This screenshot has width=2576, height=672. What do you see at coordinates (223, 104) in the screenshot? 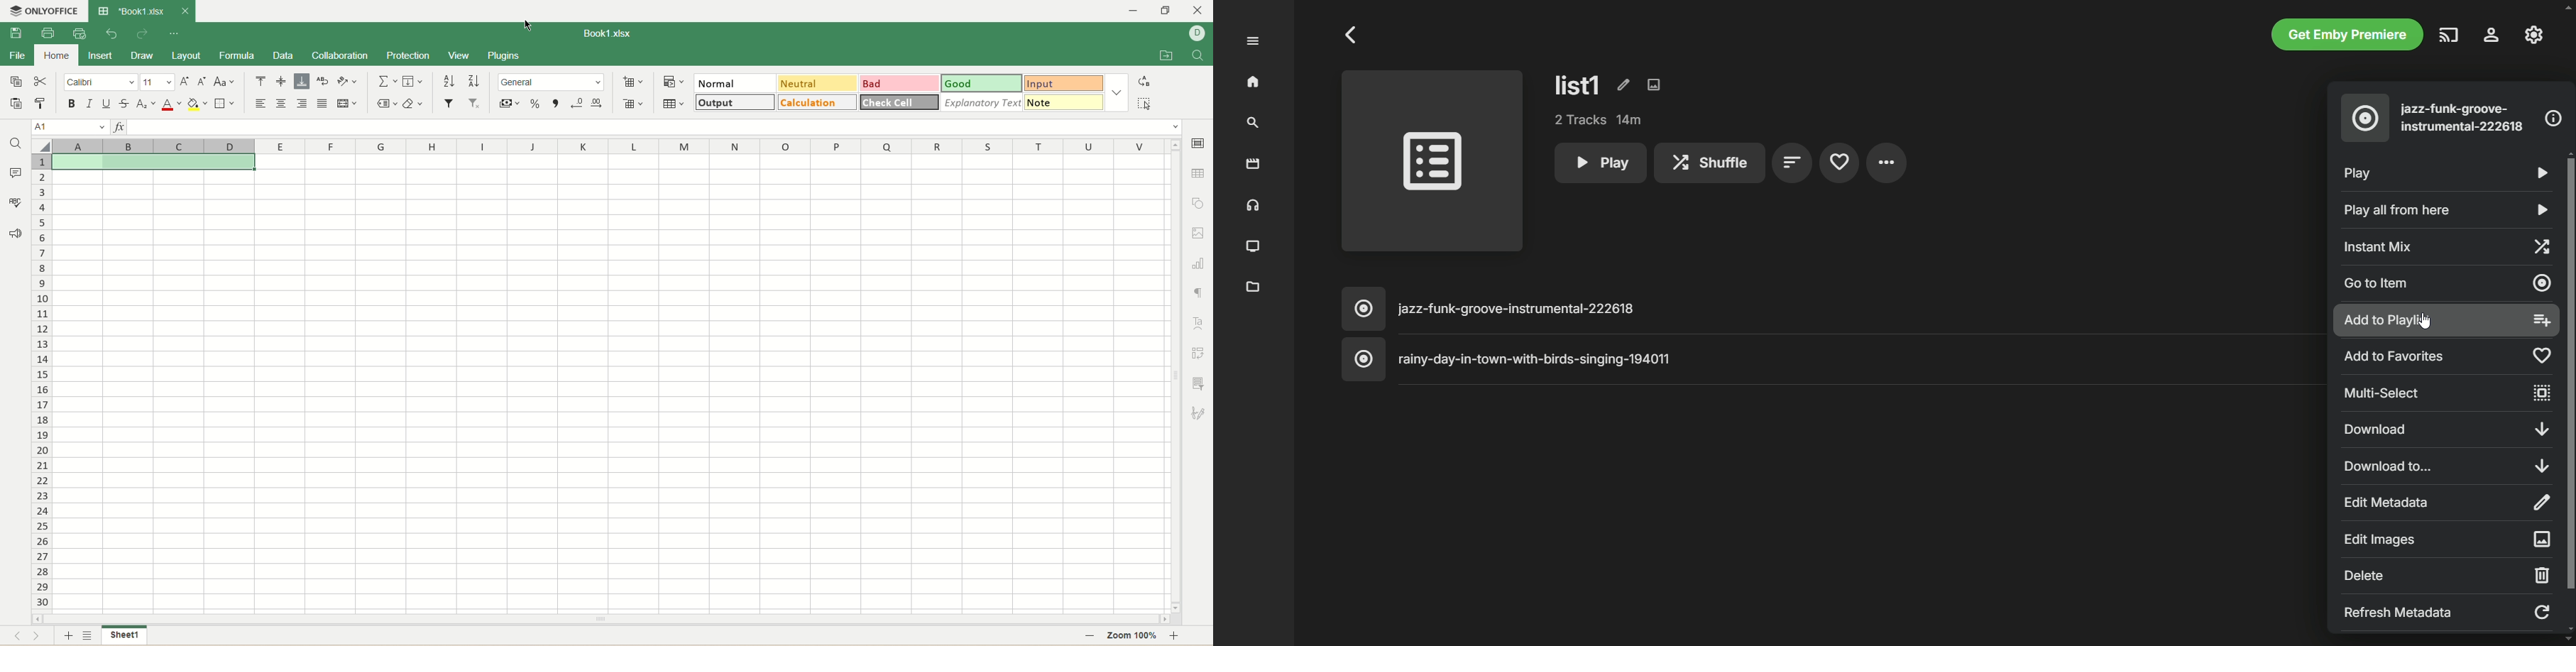
I see `border` at bounding box center [223, 104].